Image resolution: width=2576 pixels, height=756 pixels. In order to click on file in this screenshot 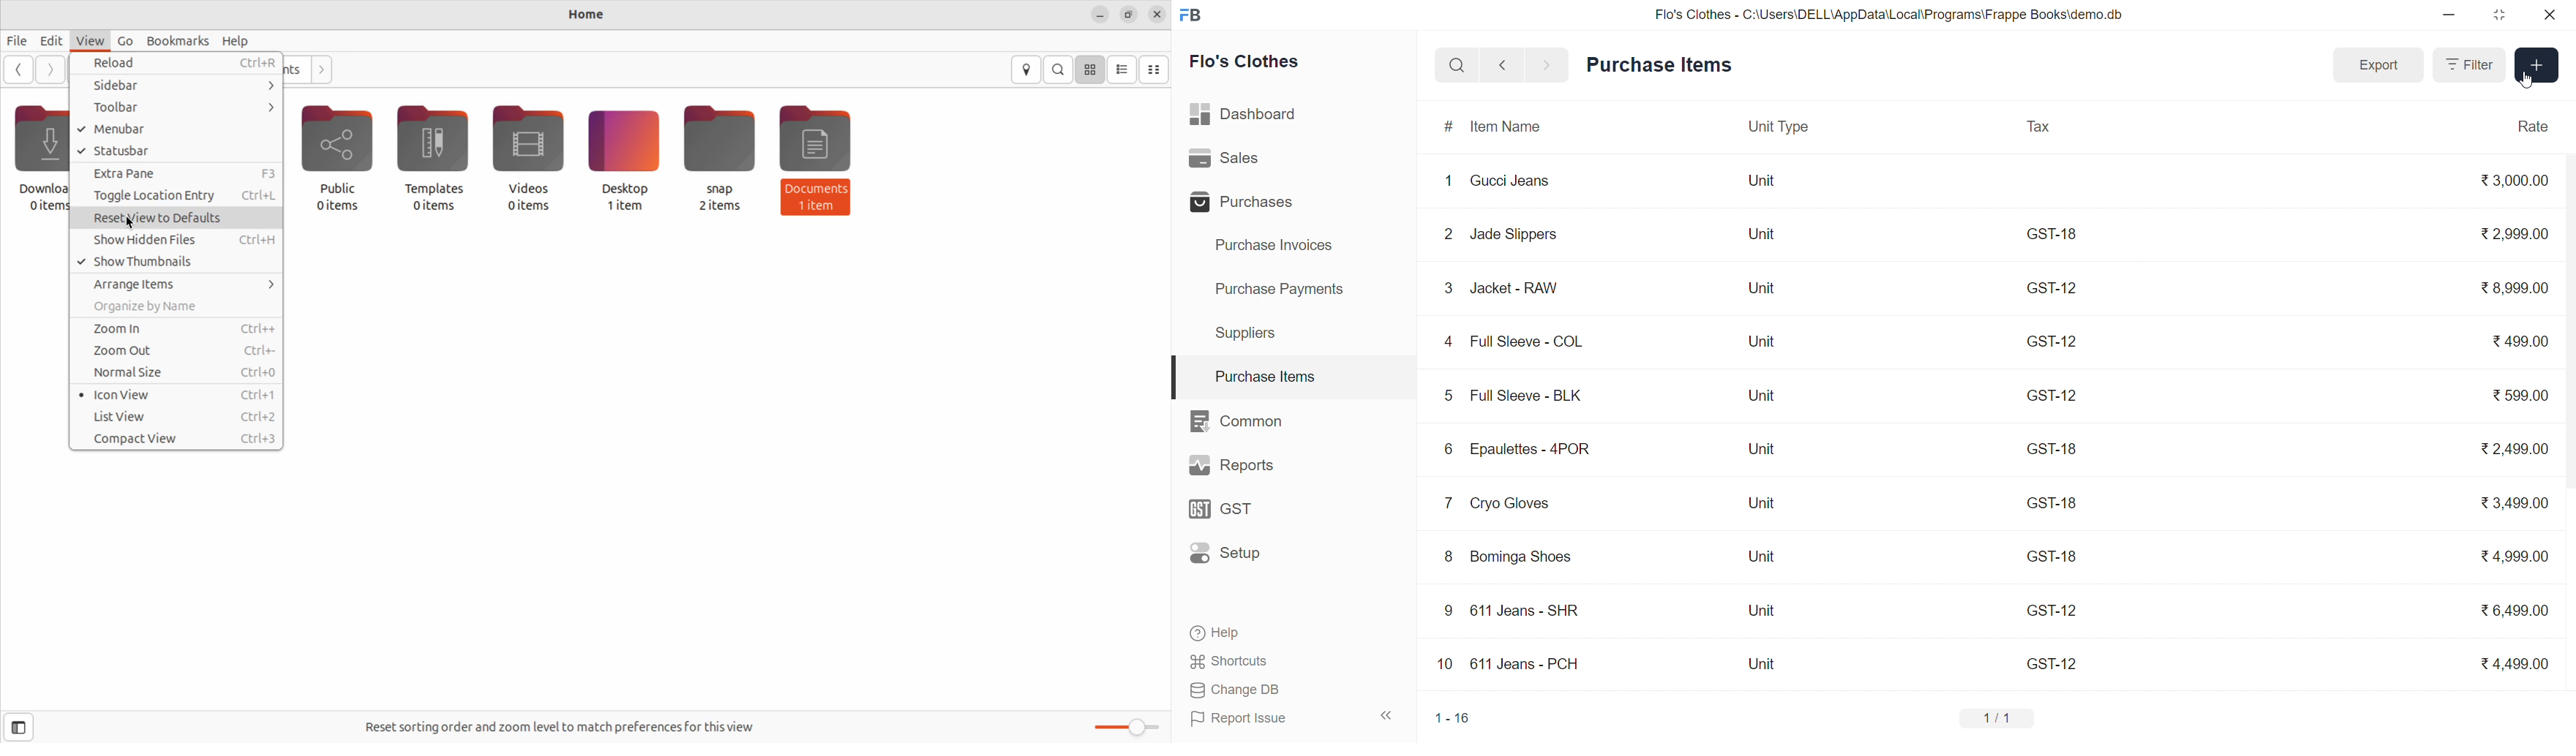, I will do `click(16, 41)`.